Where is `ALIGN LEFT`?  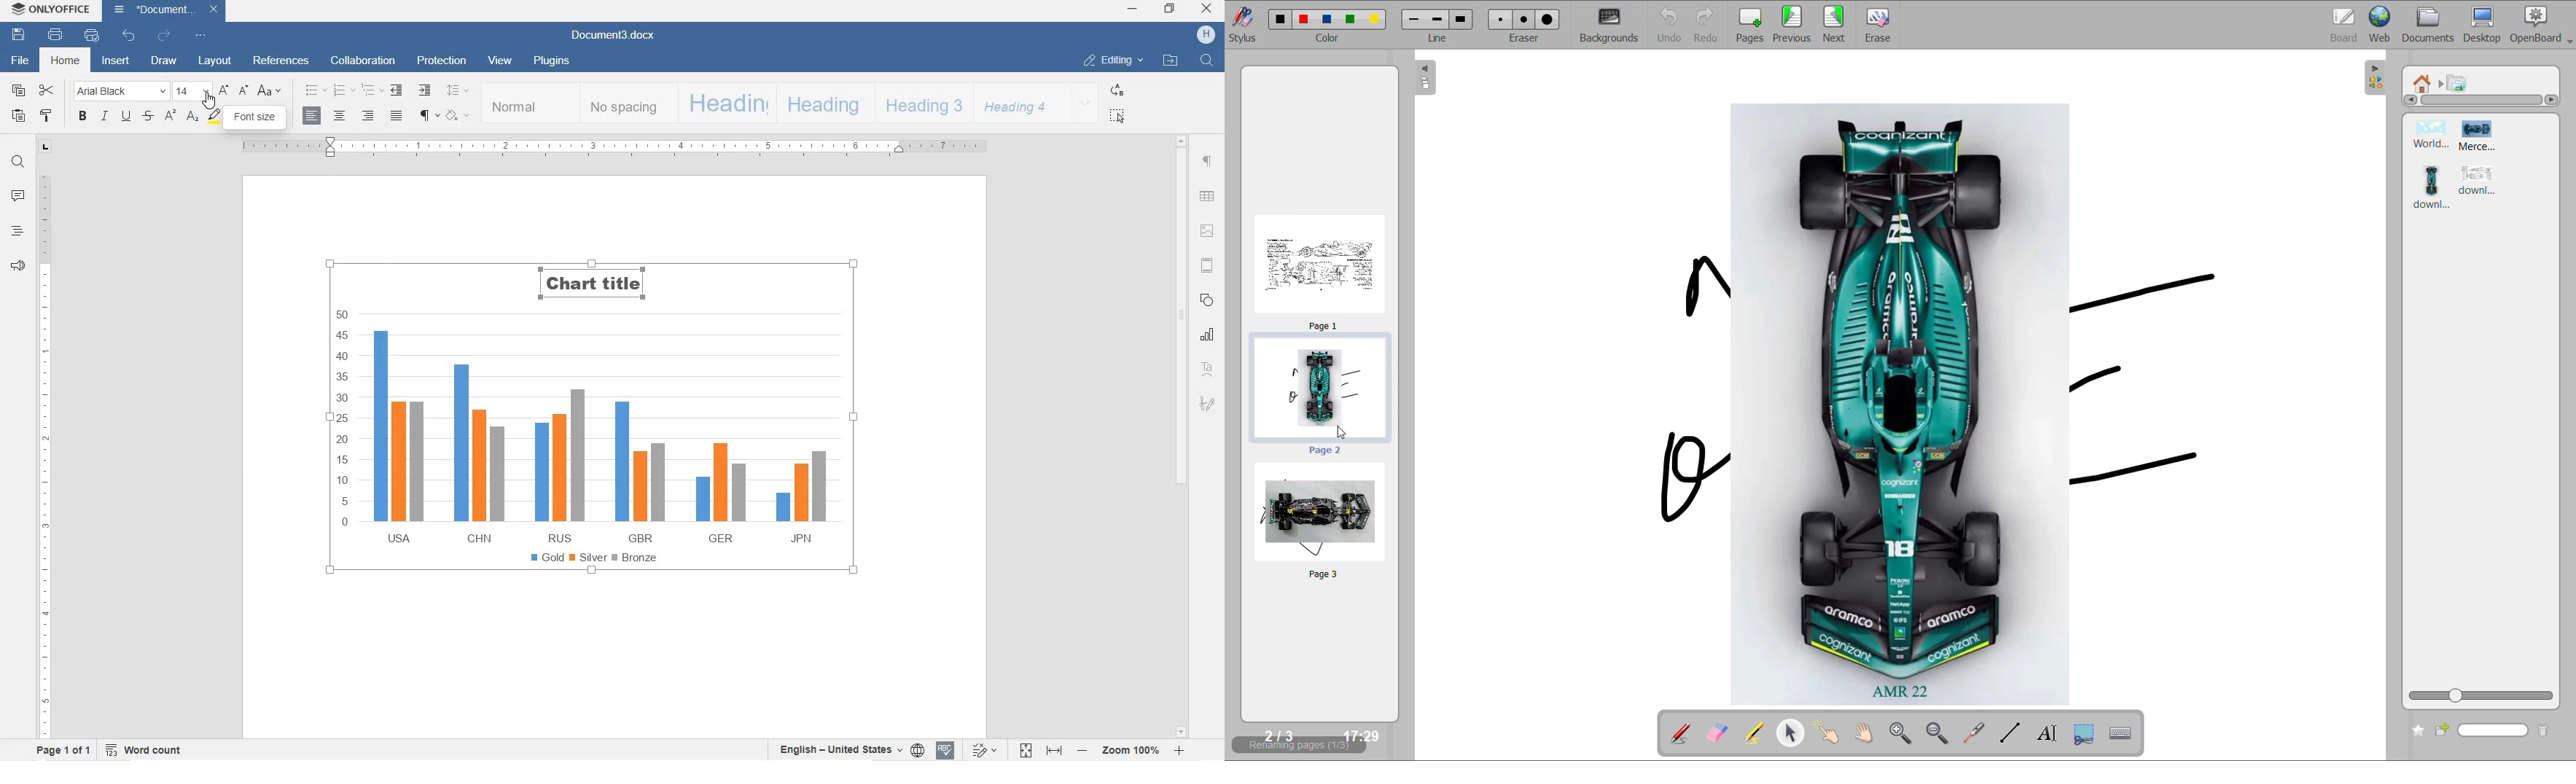 ALIGN LEFT is located at coordinates (311, 117).